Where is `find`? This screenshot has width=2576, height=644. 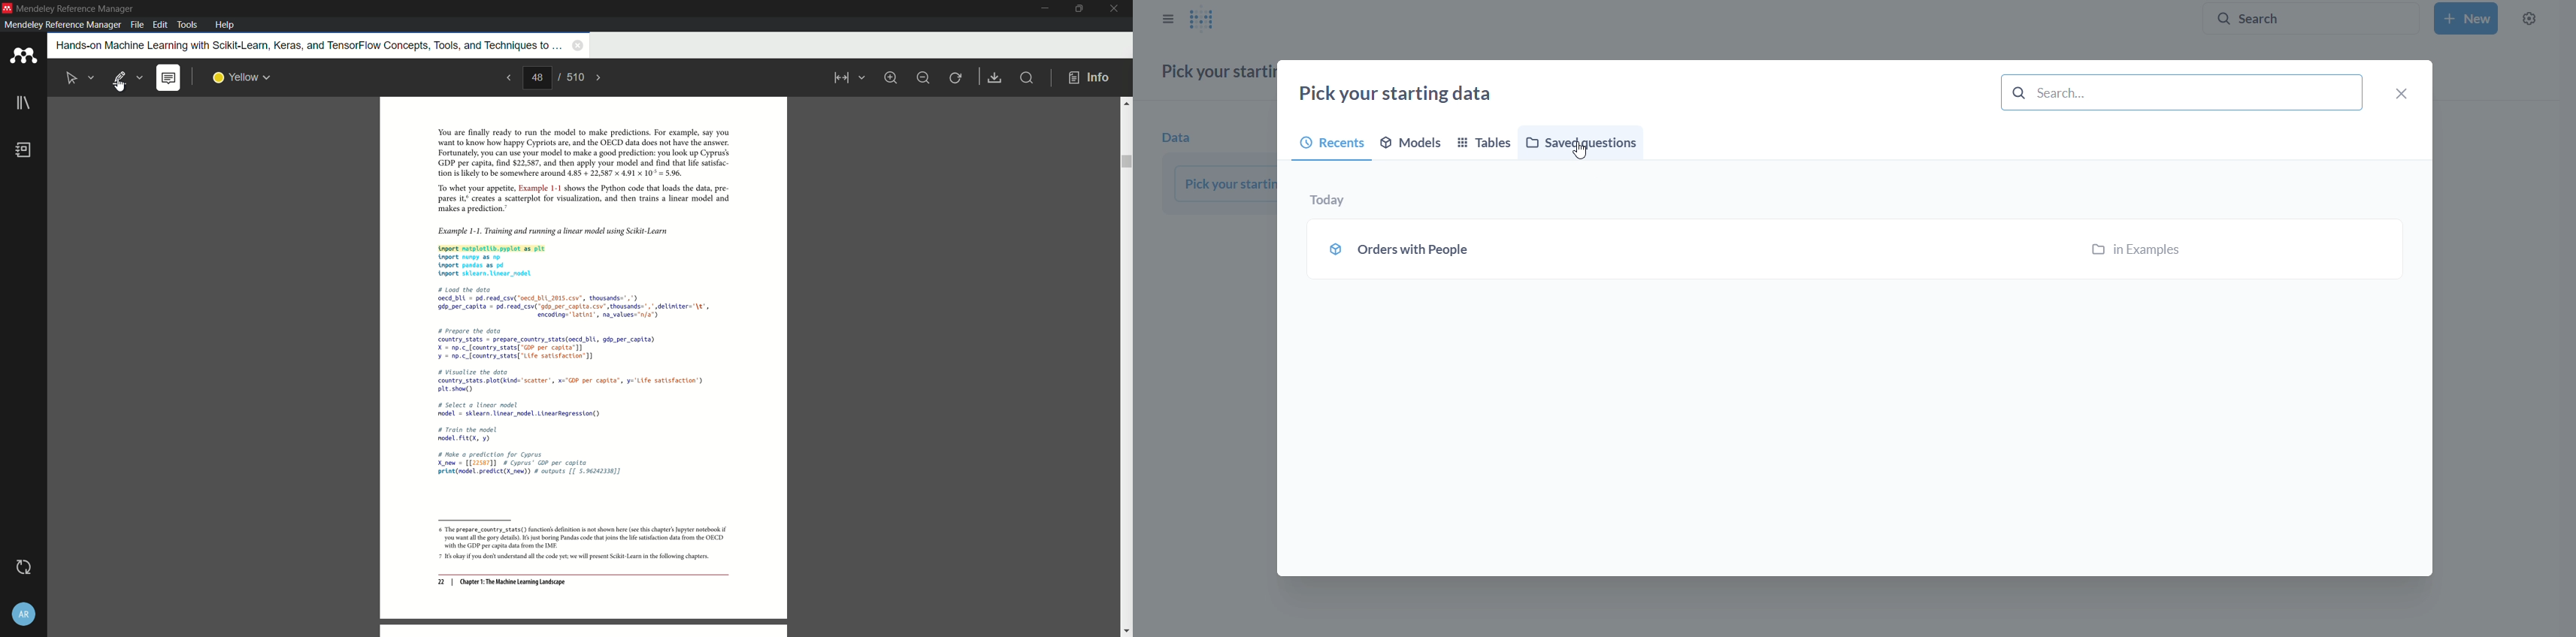 find is located at coordinates (1026, 77).